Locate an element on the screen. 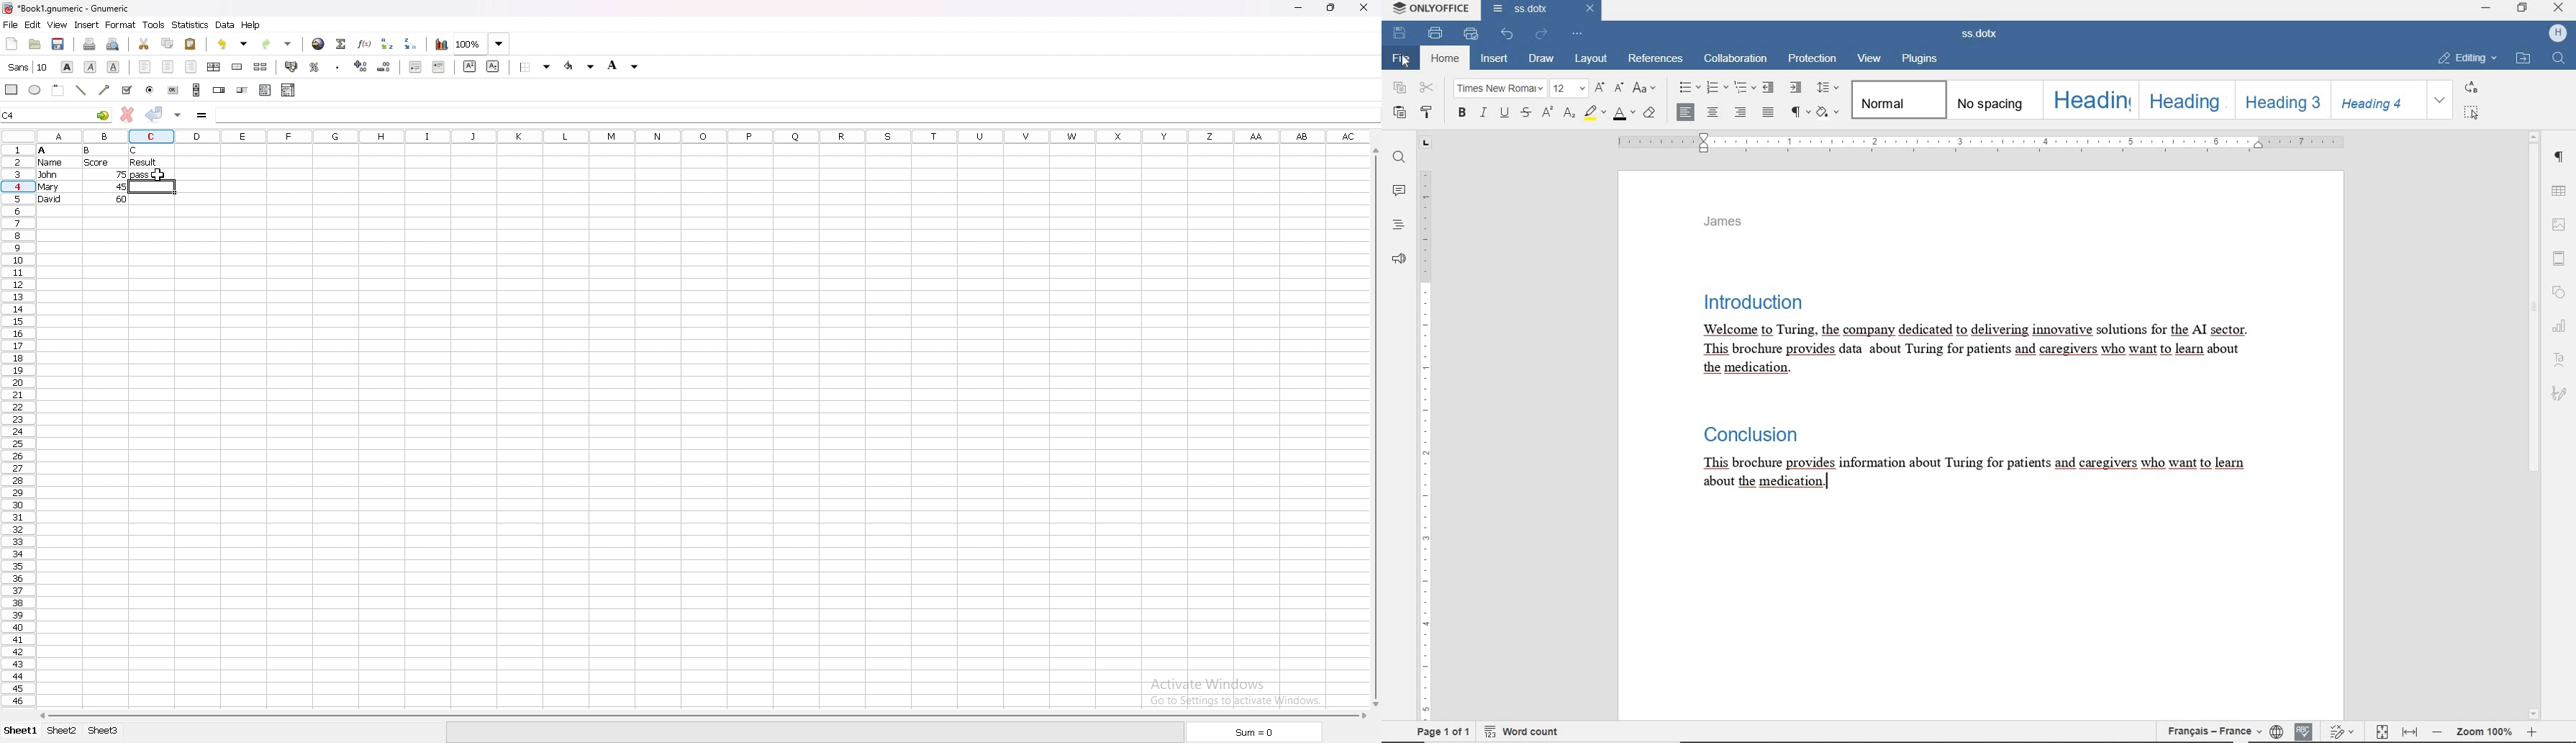 Image resolution: width=2576 pixels, height=756 pixels. NONPRINTING CHARACTERS is located at coordinates (1798, 112).